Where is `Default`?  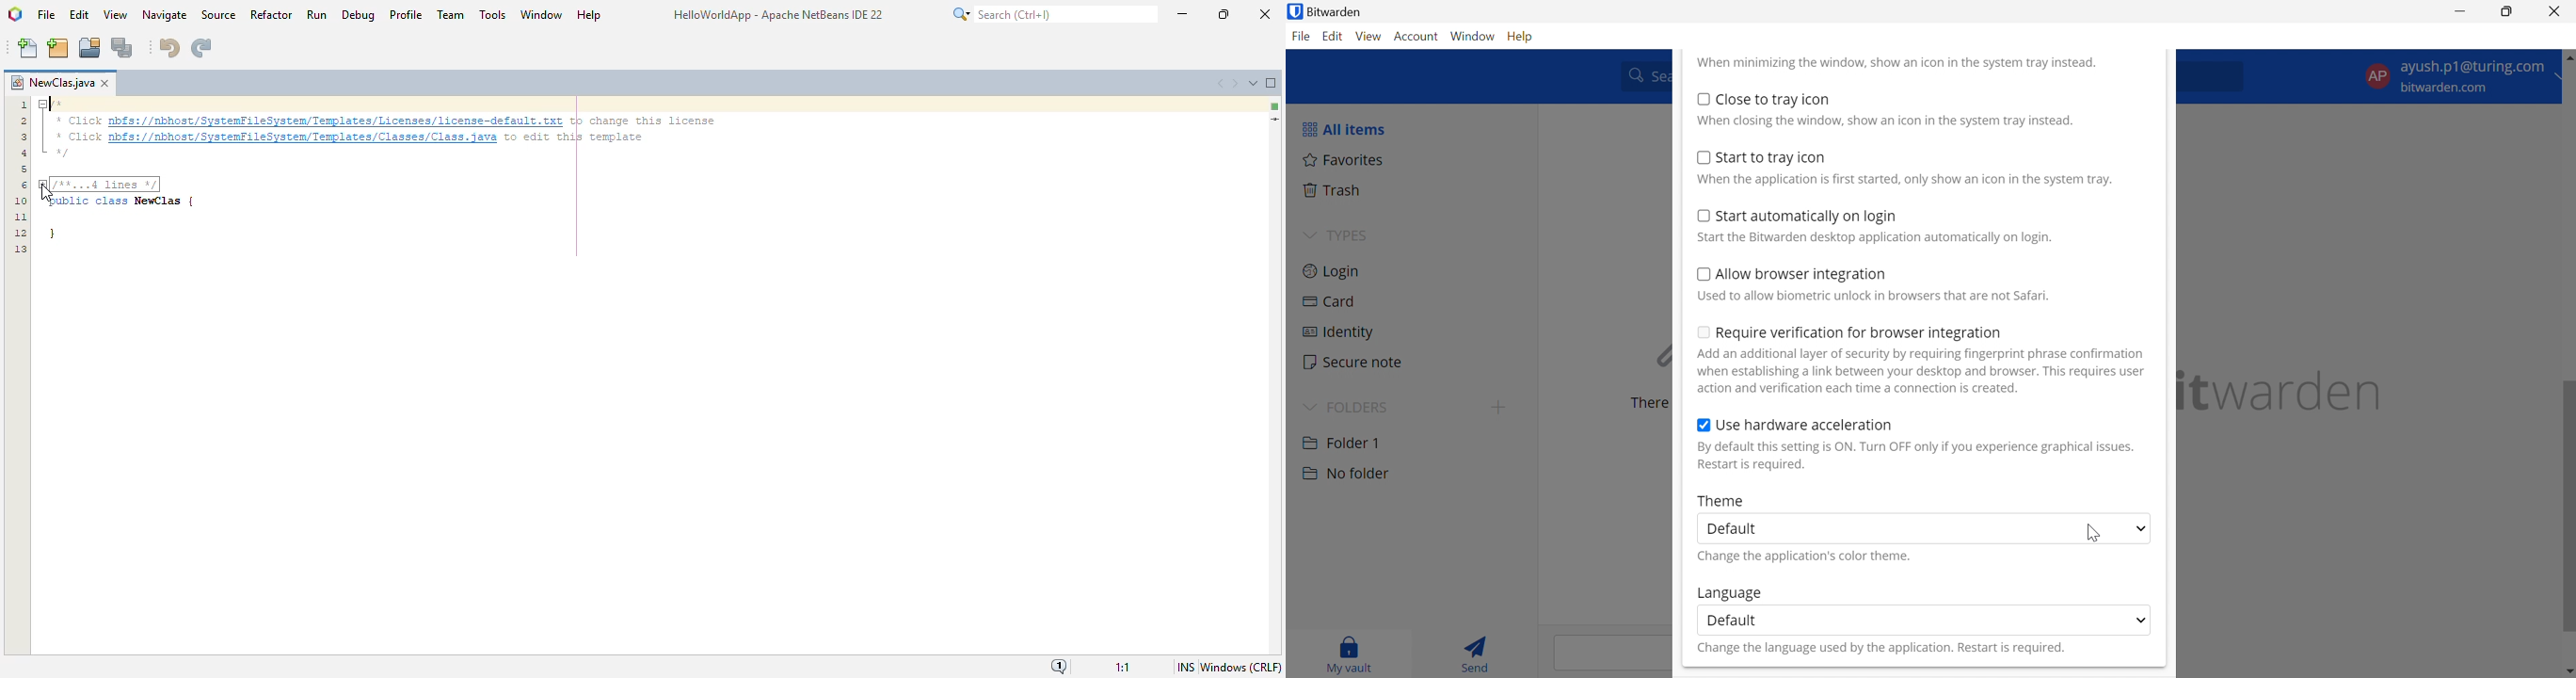 Default is located at coordinates (1732, 619).